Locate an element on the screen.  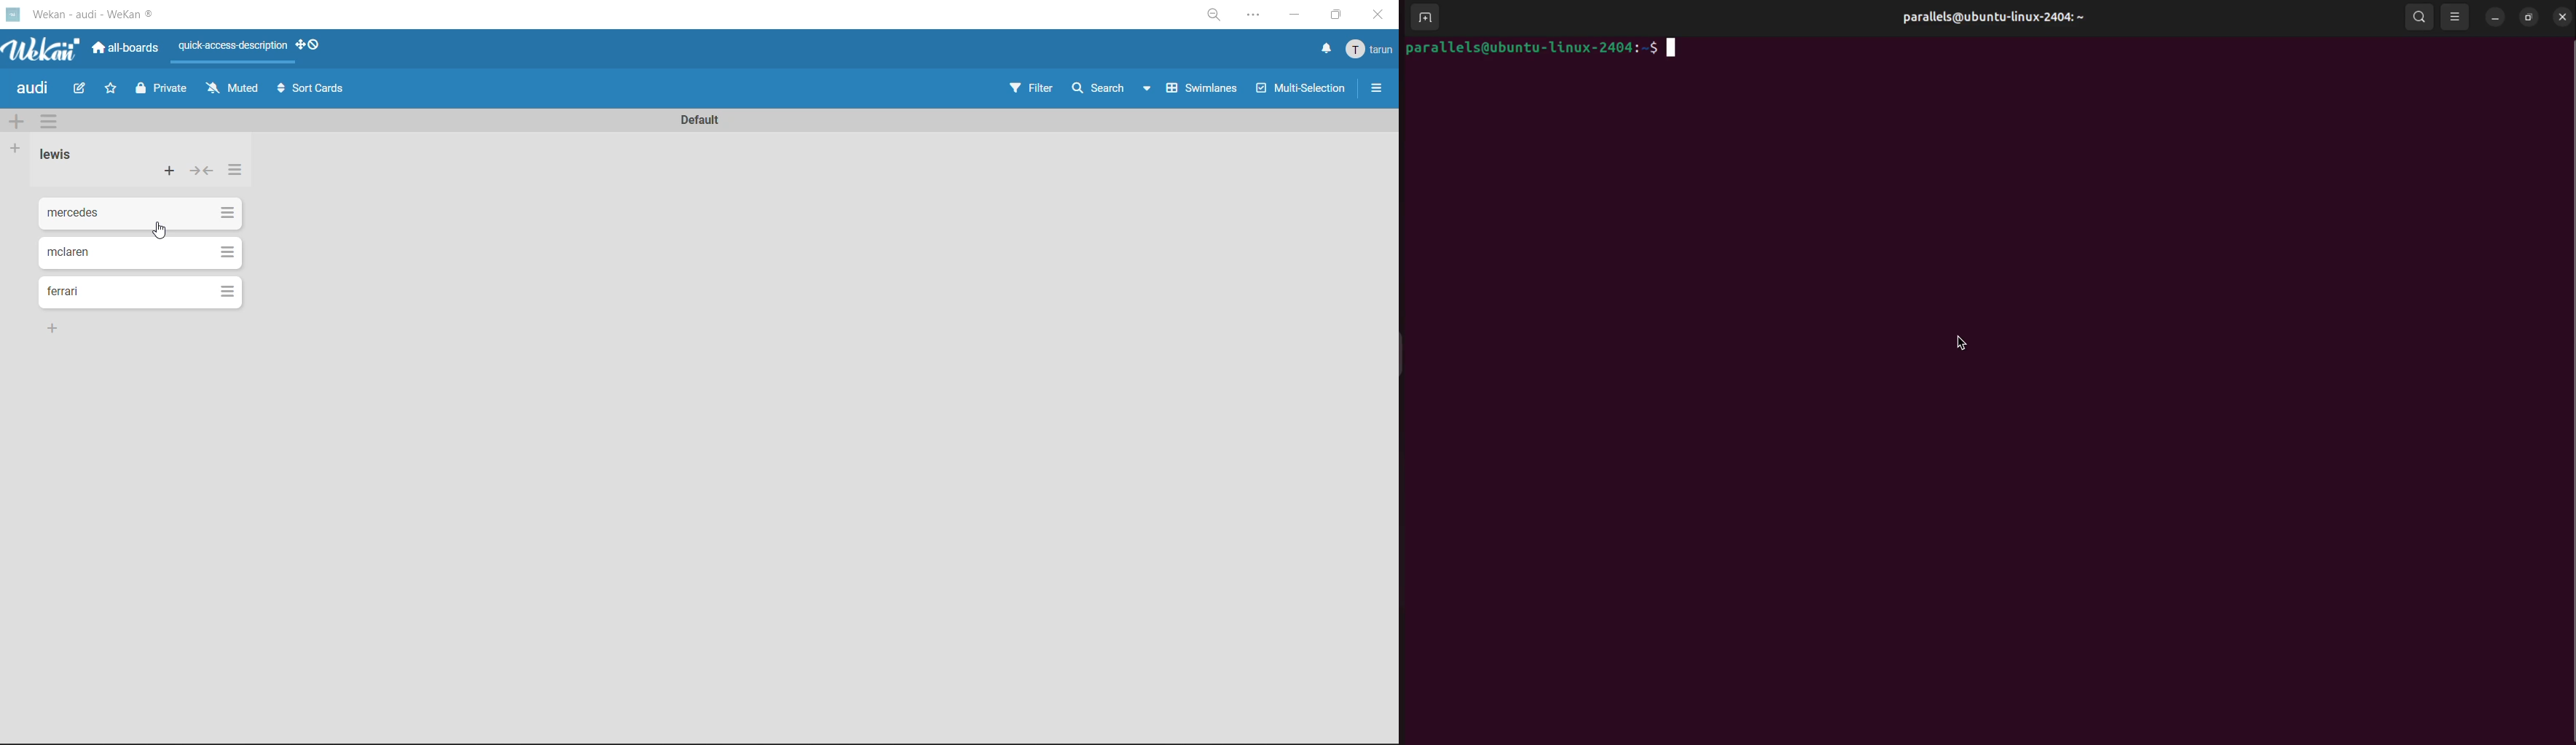
zoom is located at coordinates (1217, 19).